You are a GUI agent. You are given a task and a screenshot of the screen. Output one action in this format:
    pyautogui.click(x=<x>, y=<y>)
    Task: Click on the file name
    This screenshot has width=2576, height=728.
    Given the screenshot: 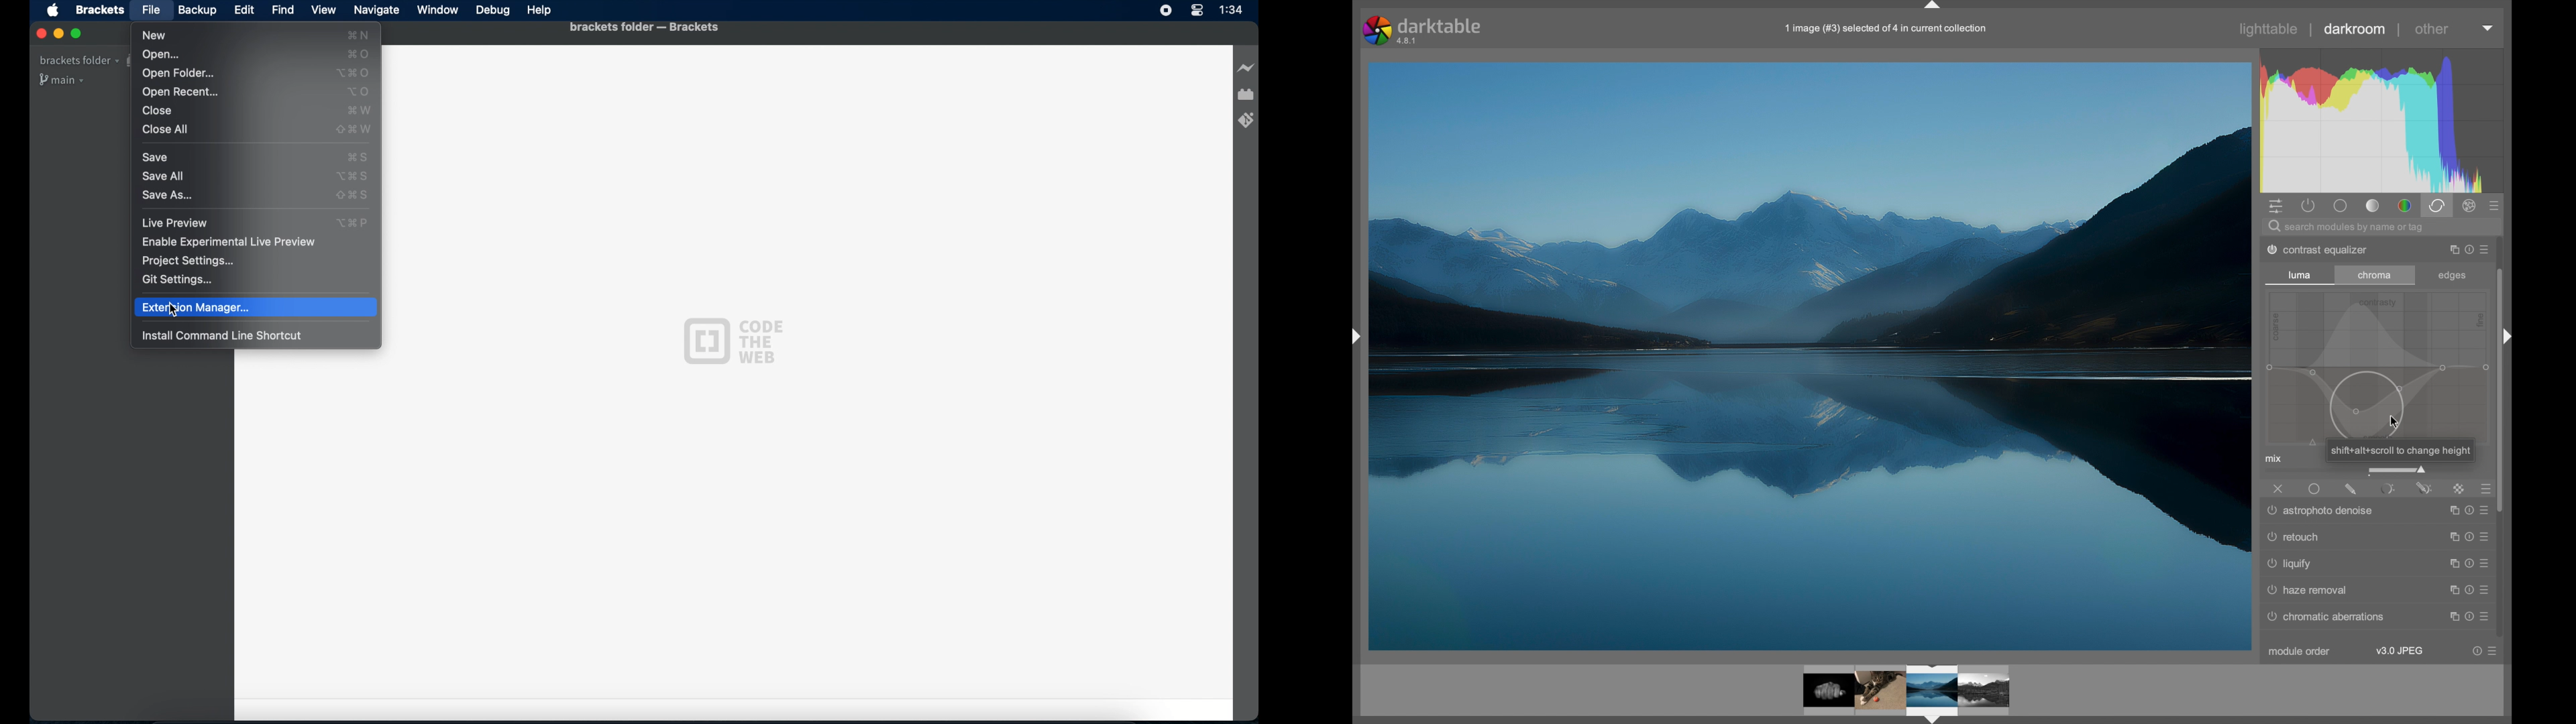 What is the action you would take?
    pyautogui.click(x=1884, y=29)
    